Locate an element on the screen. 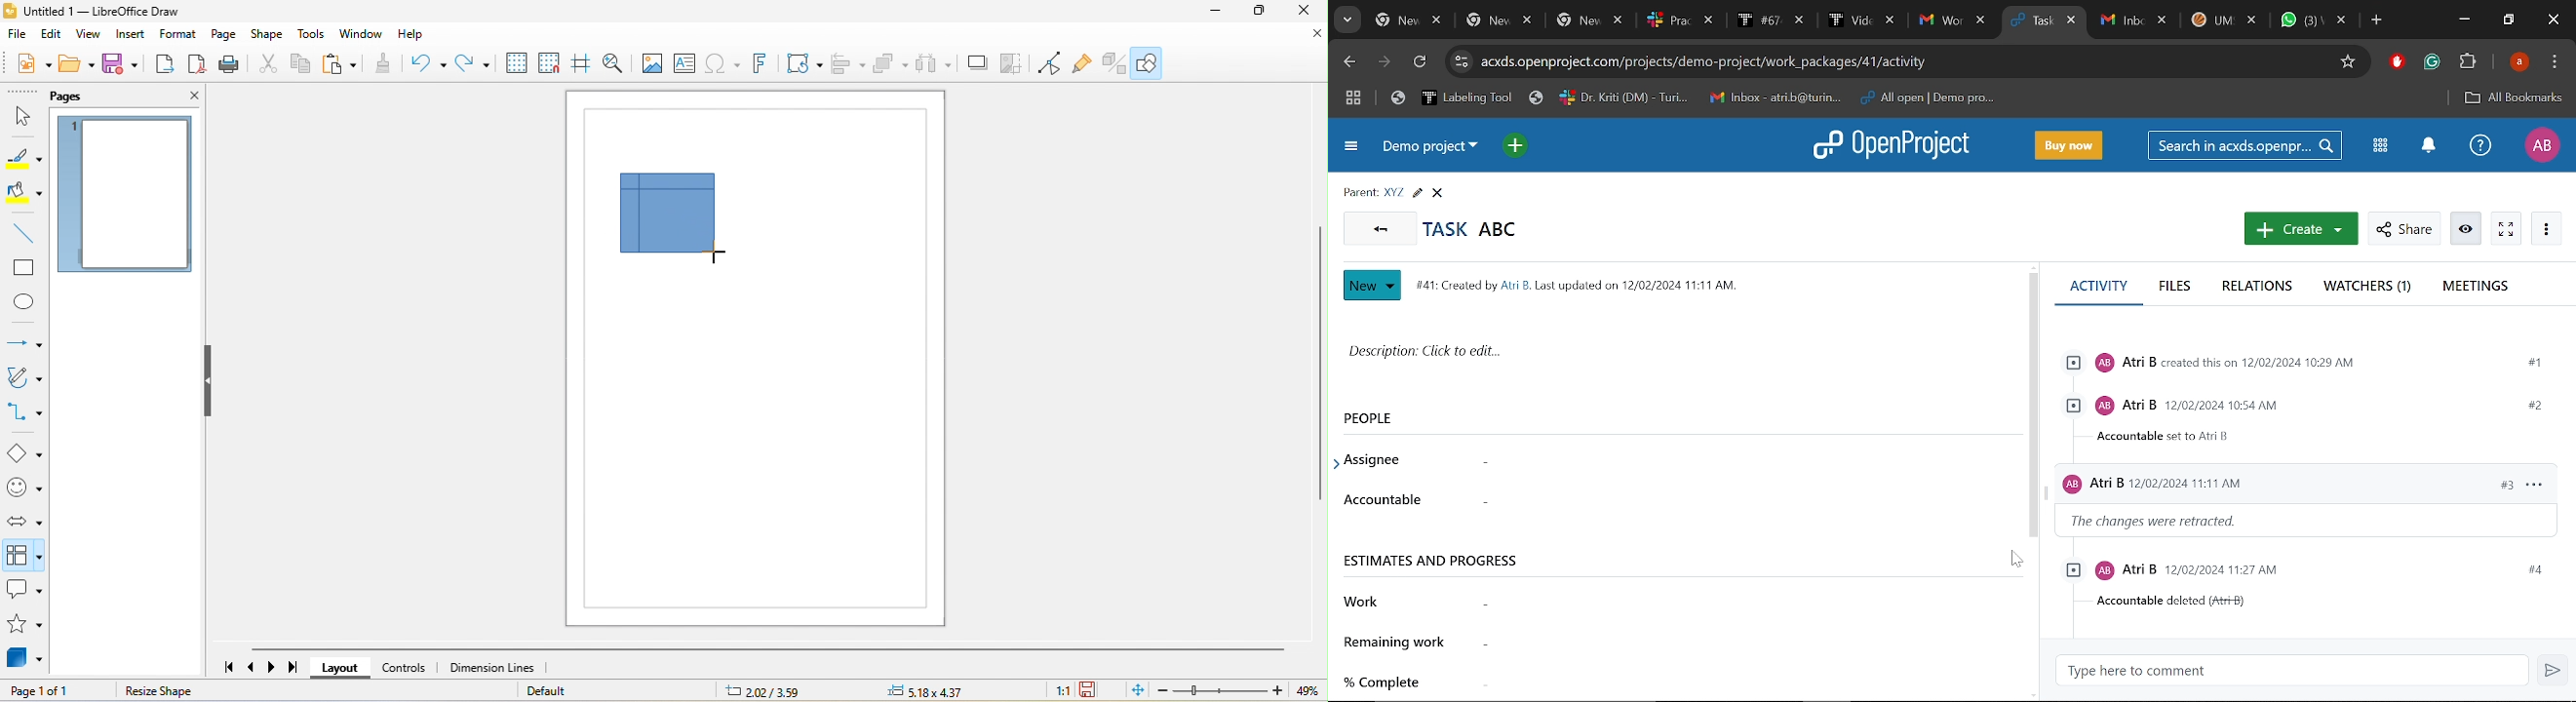 The width and height of the screenshot is (2576, 728). undo is located at coordinates (429, 64).